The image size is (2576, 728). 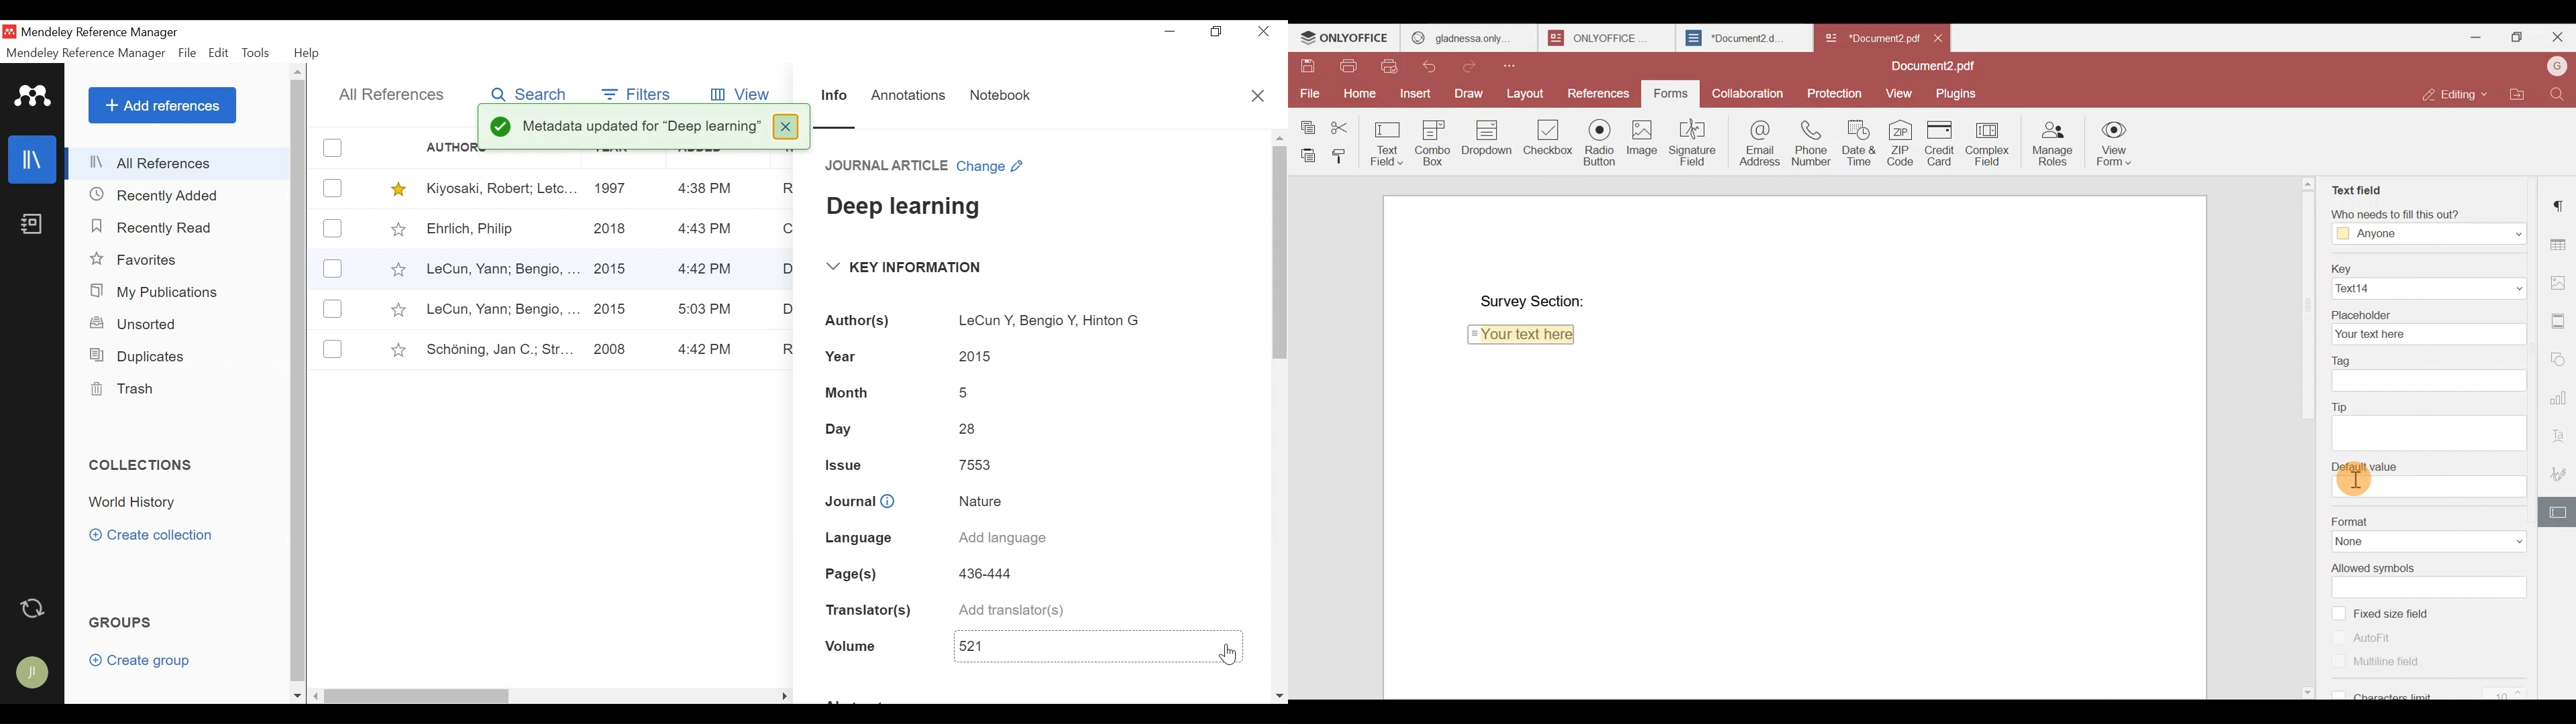 I want to click on Translator(s), so click(x=869, y=611).